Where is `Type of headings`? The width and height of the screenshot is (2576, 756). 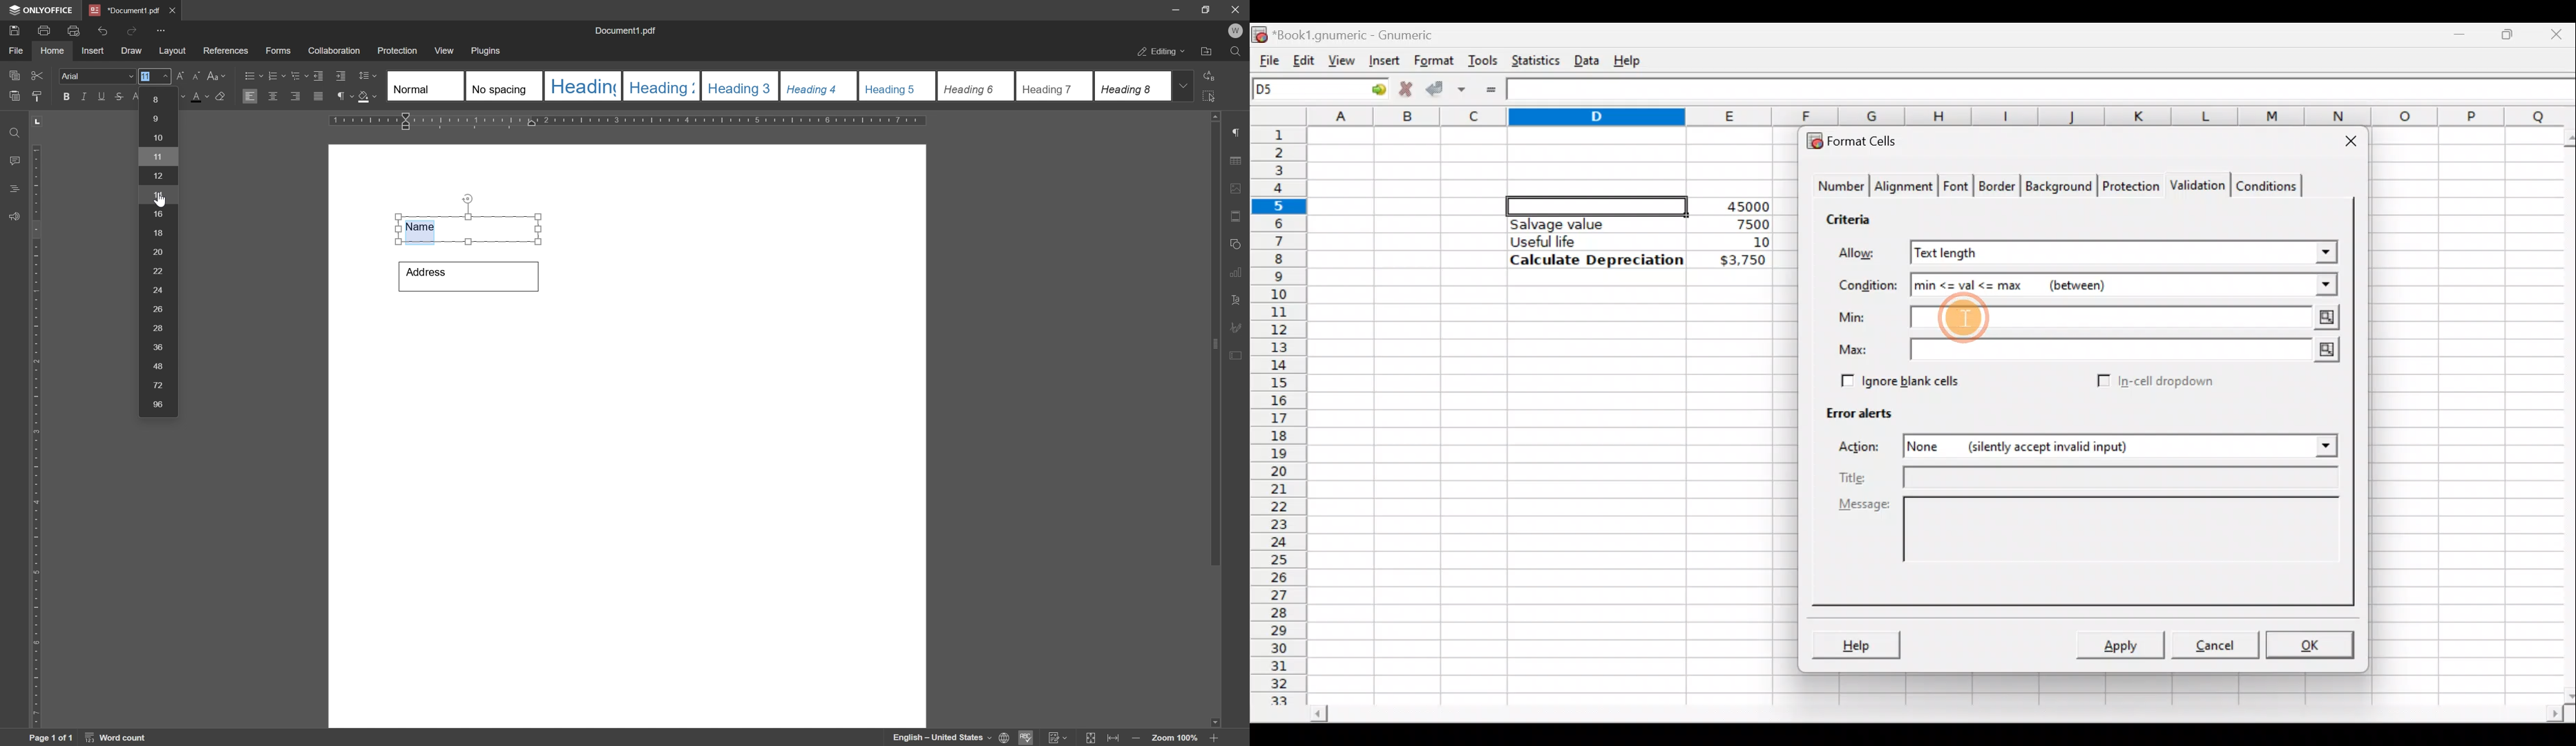 Type of headings is located at coordinates (777, 85).